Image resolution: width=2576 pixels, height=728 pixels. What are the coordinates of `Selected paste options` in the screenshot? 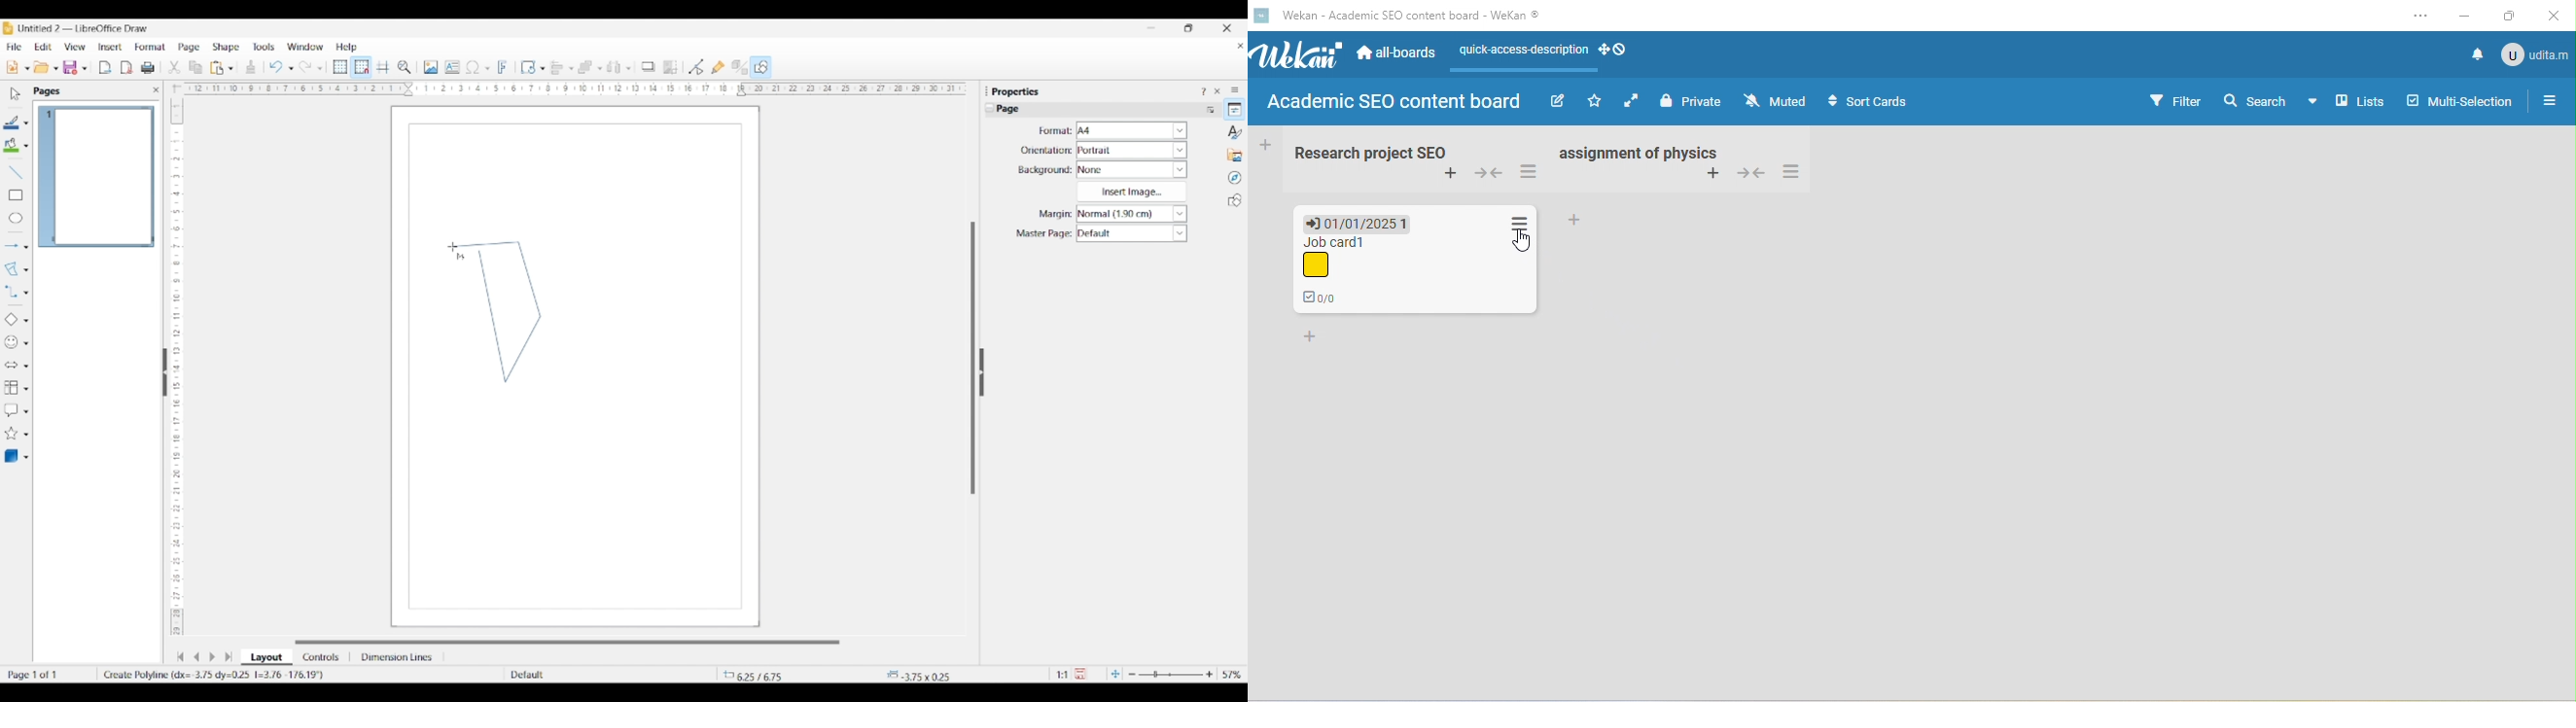 It's located at (217, 68).